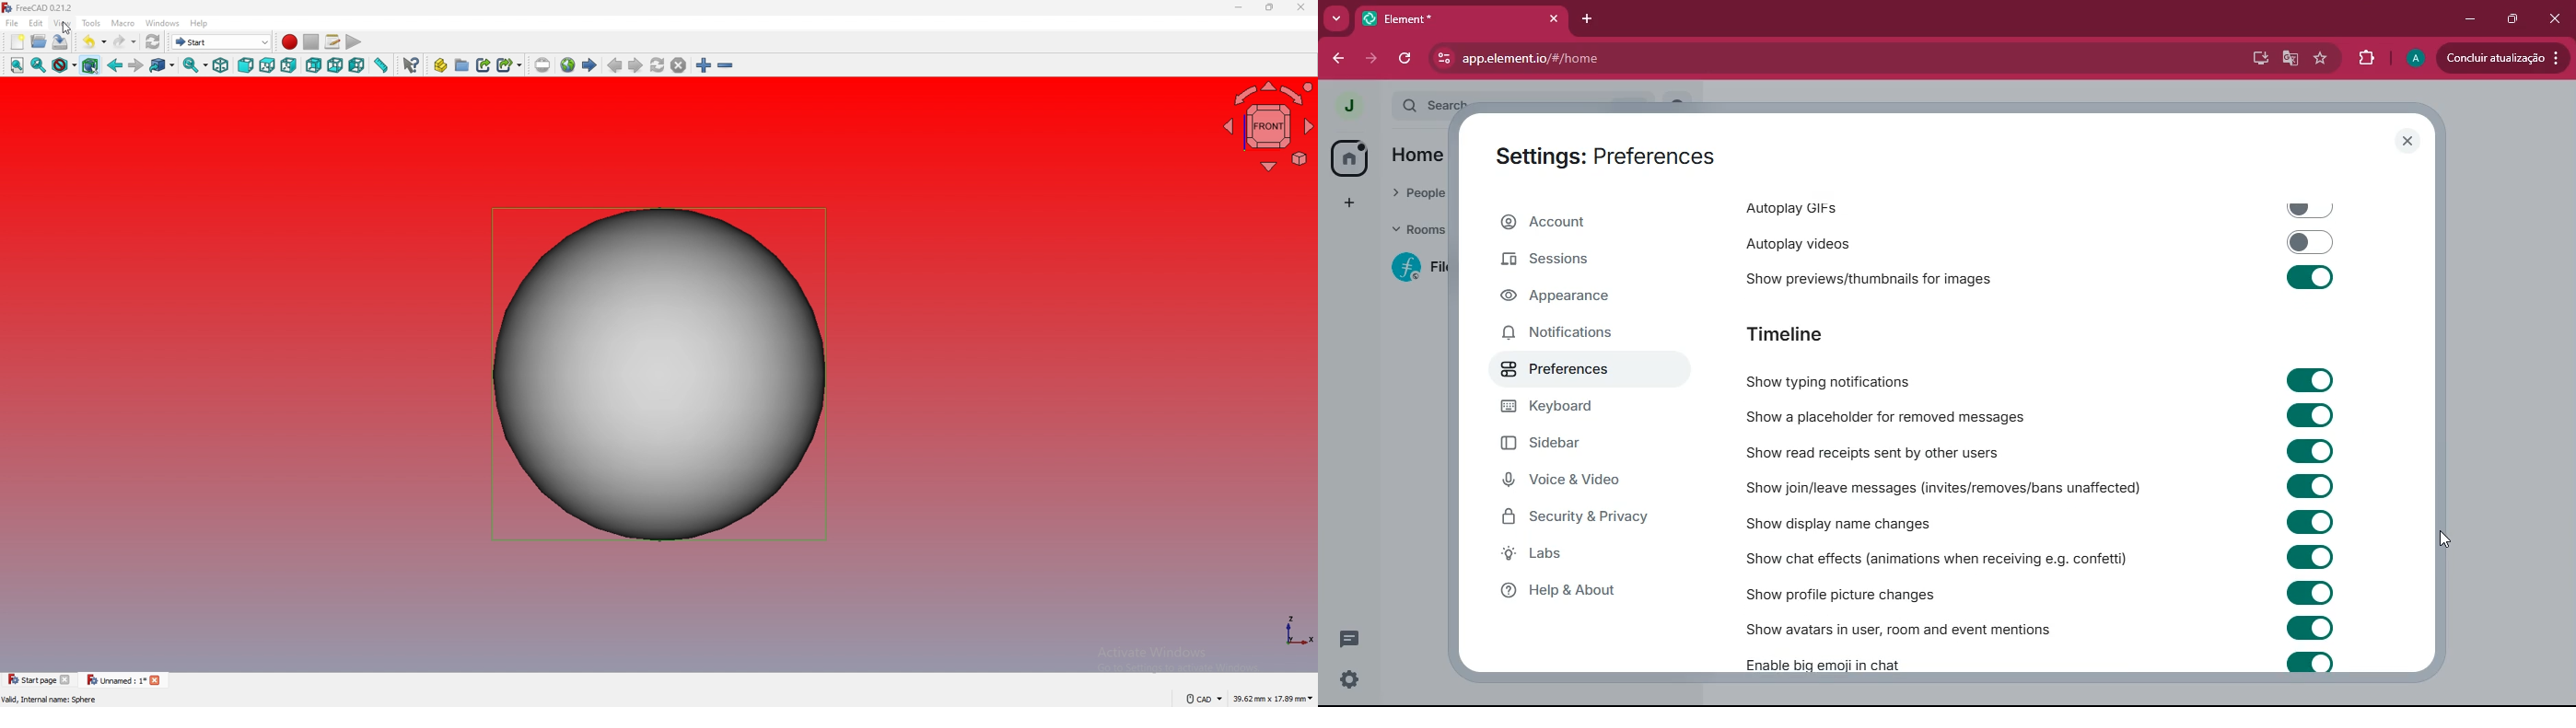 Image resolution: width=2576 pixels, height=728 pixels. I want to click on windows, so click(163, 23).